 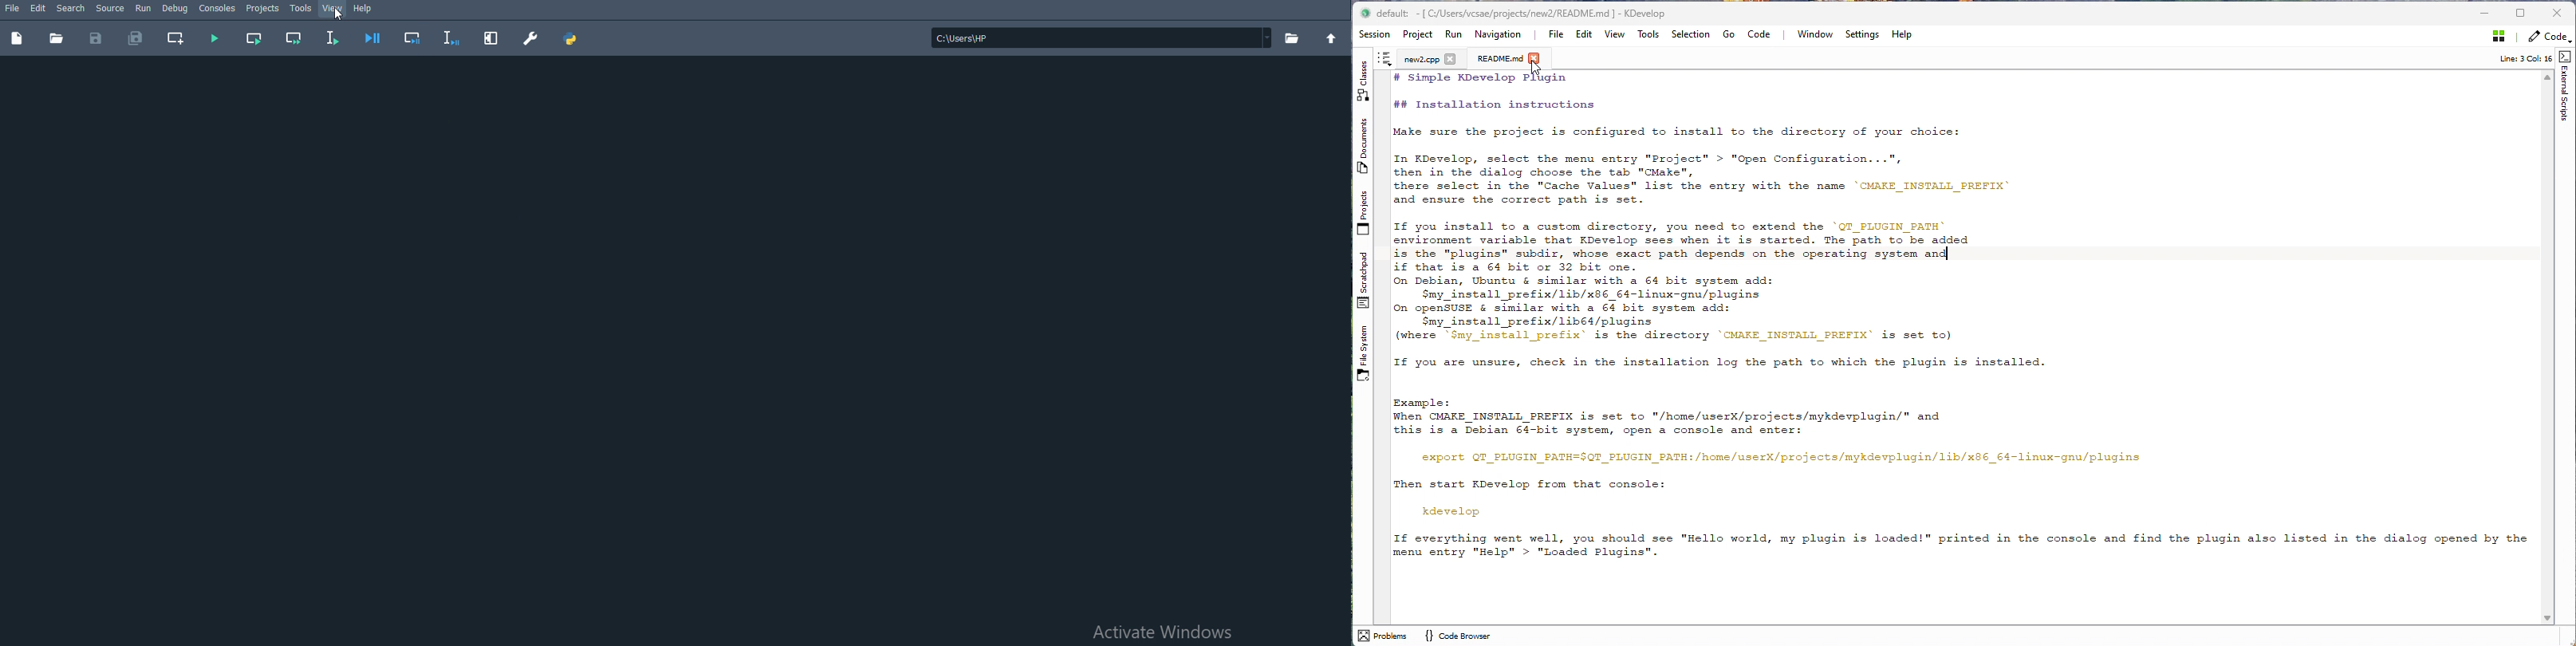 I want to click on Save file, so click(x=95, y=37).